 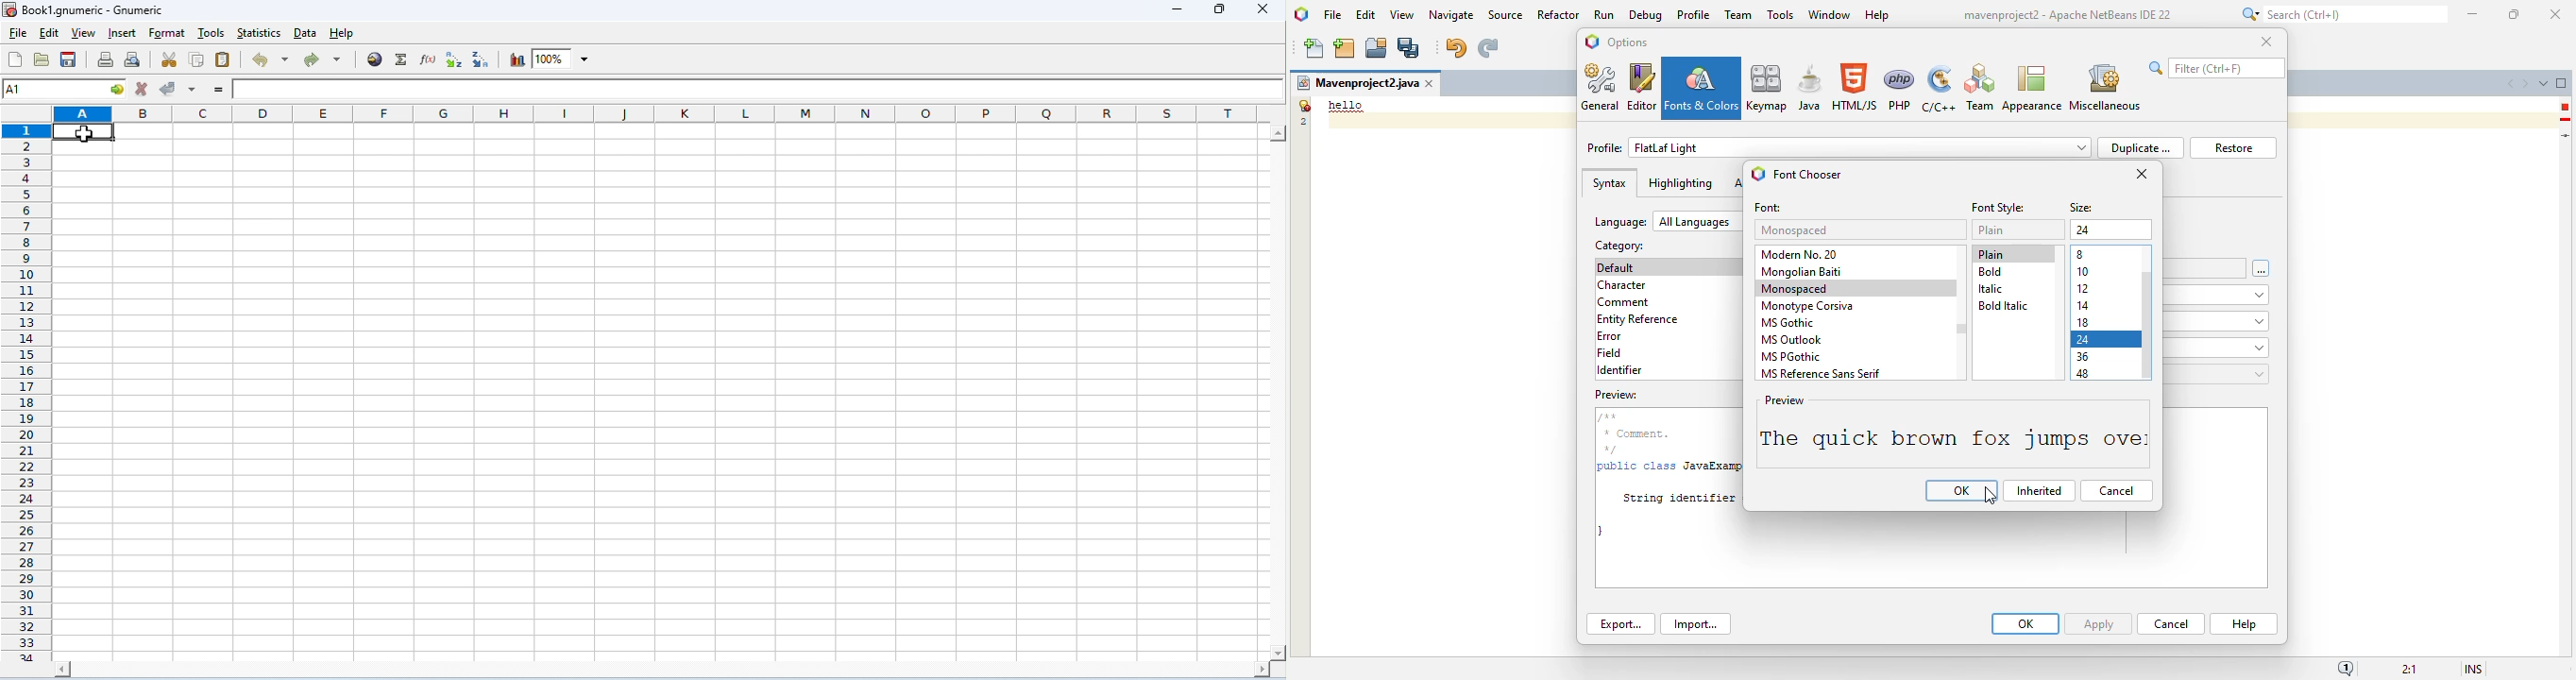 I want to click on vertical scroll bar, so click(x=1962, y=330).